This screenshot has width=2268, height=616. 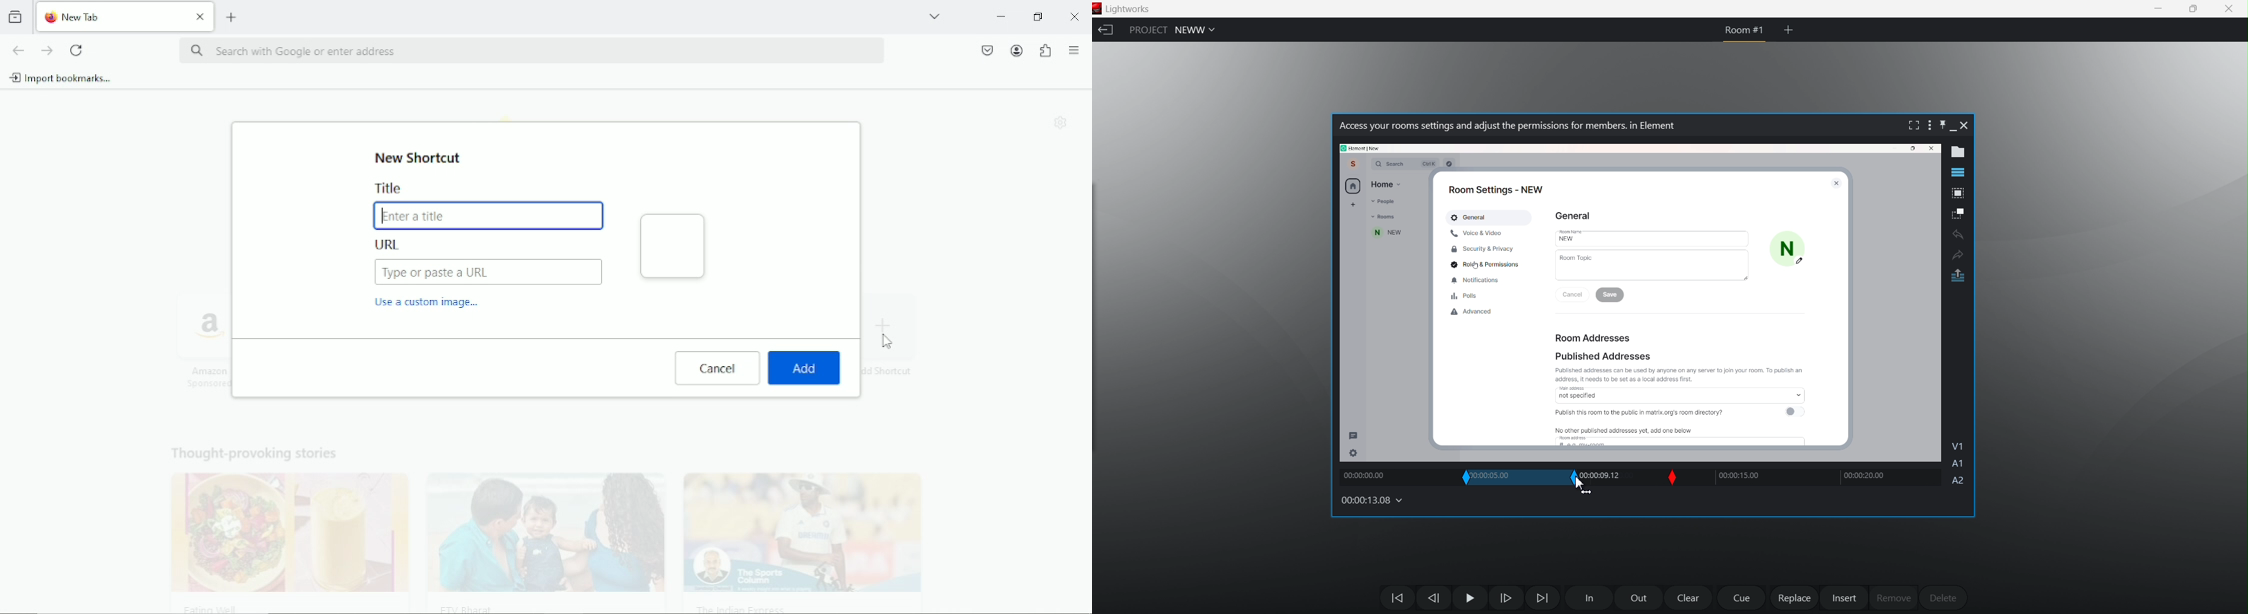 What do you see at coordinates (1467, 477) in the screenshot?
I see `In slip` at bounding box center [1467, 477].